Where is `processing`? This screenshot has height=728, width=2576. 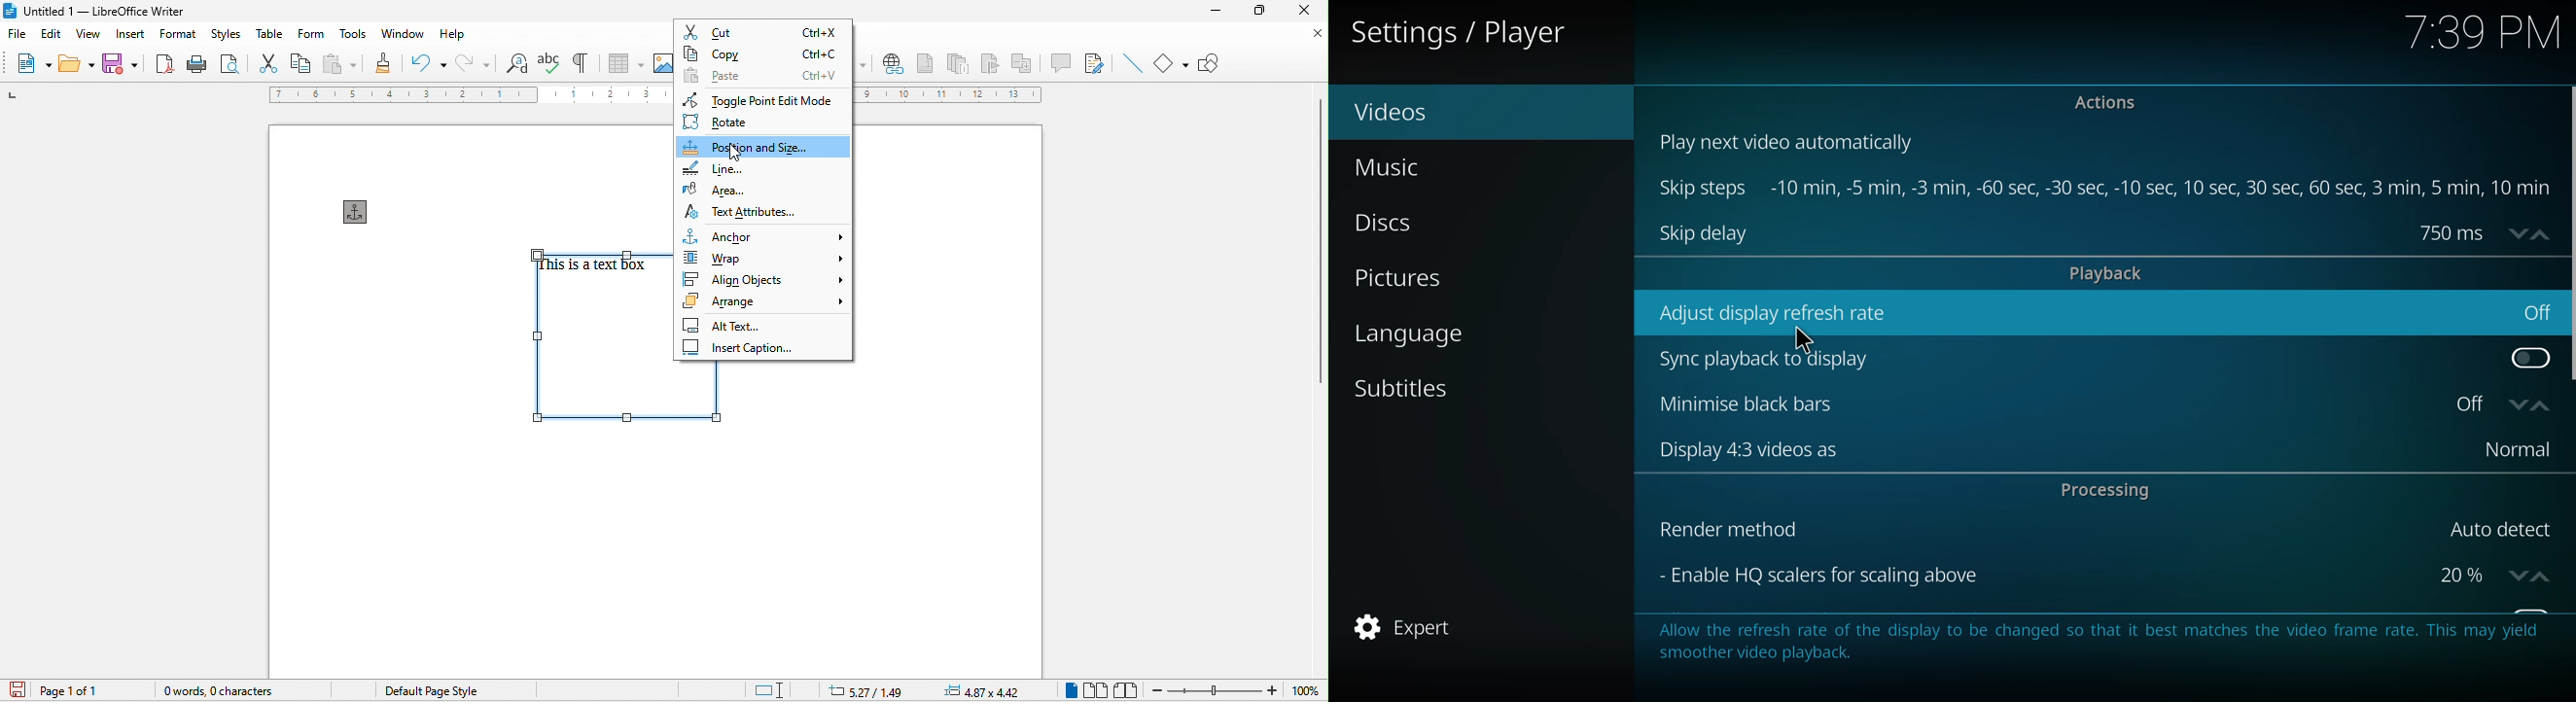
processing is located at coordinates (2106, 490).